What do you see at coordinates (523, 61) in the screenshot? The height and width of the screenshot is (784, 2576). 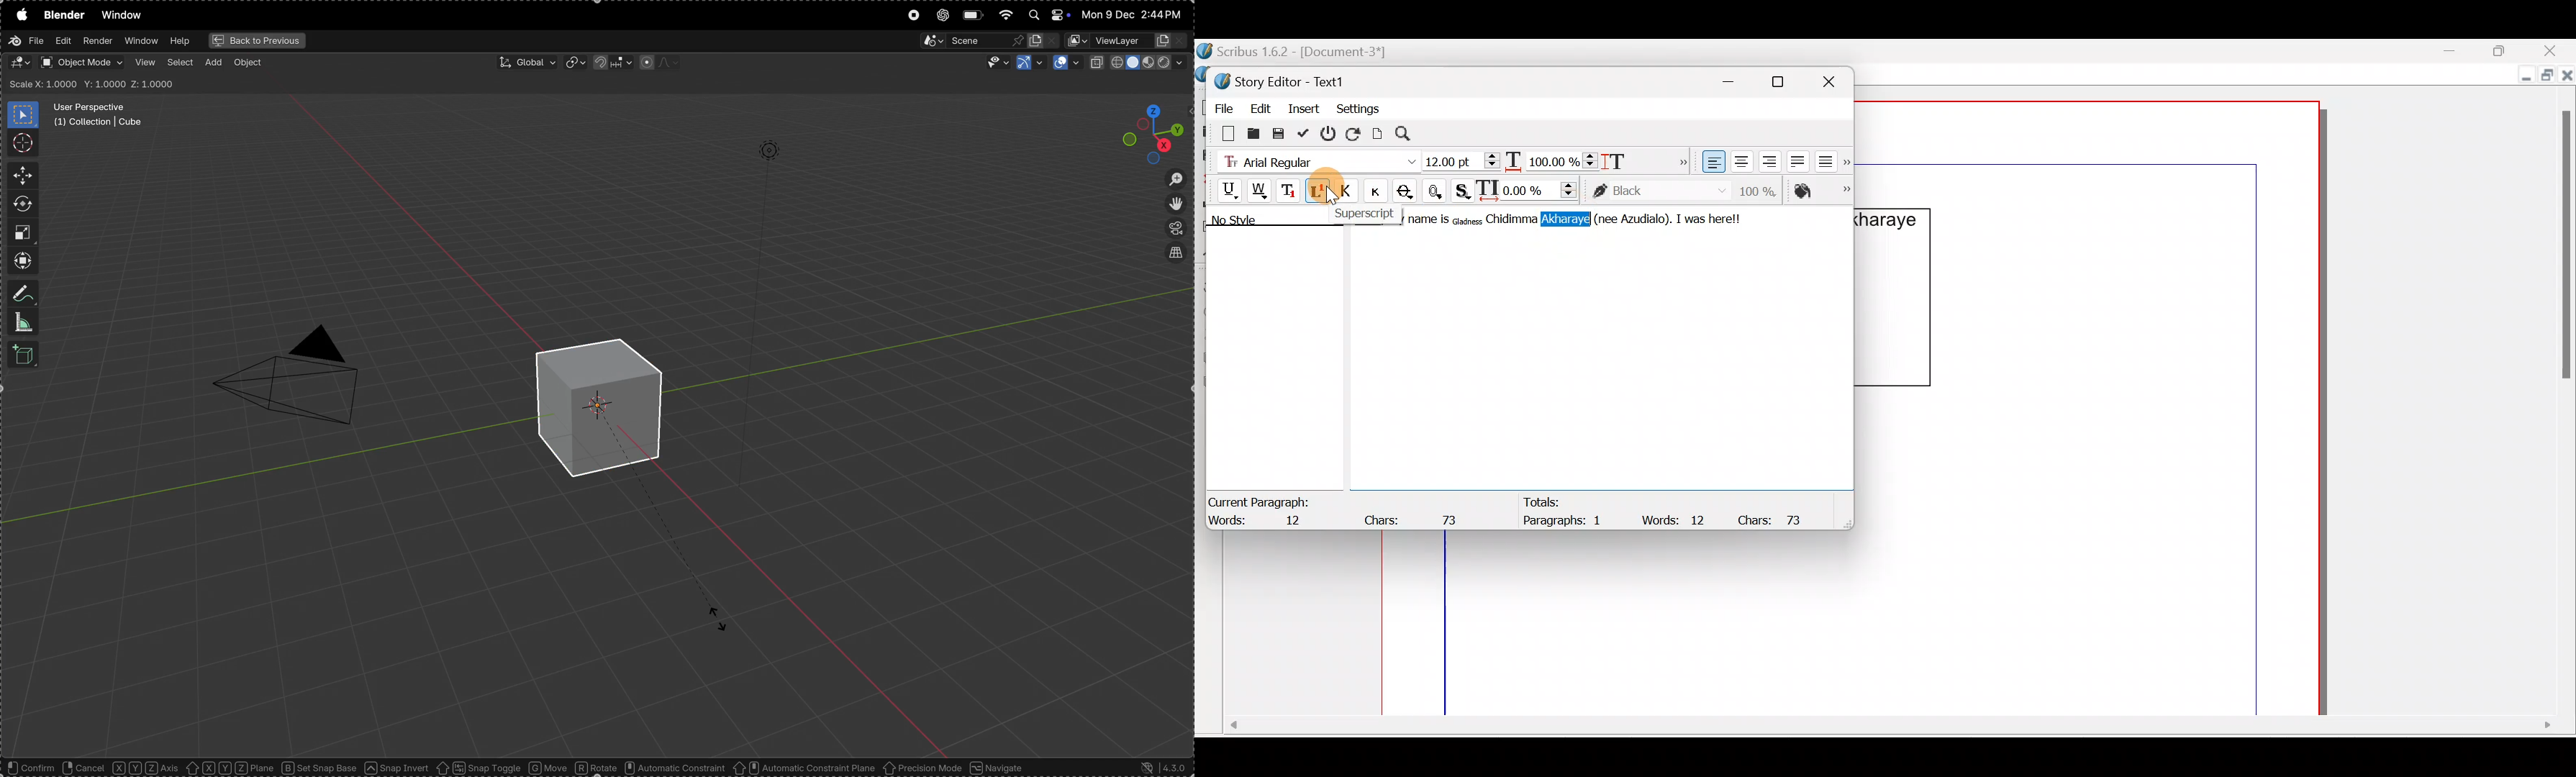 I see `Global` at bounding box center [523, 61].